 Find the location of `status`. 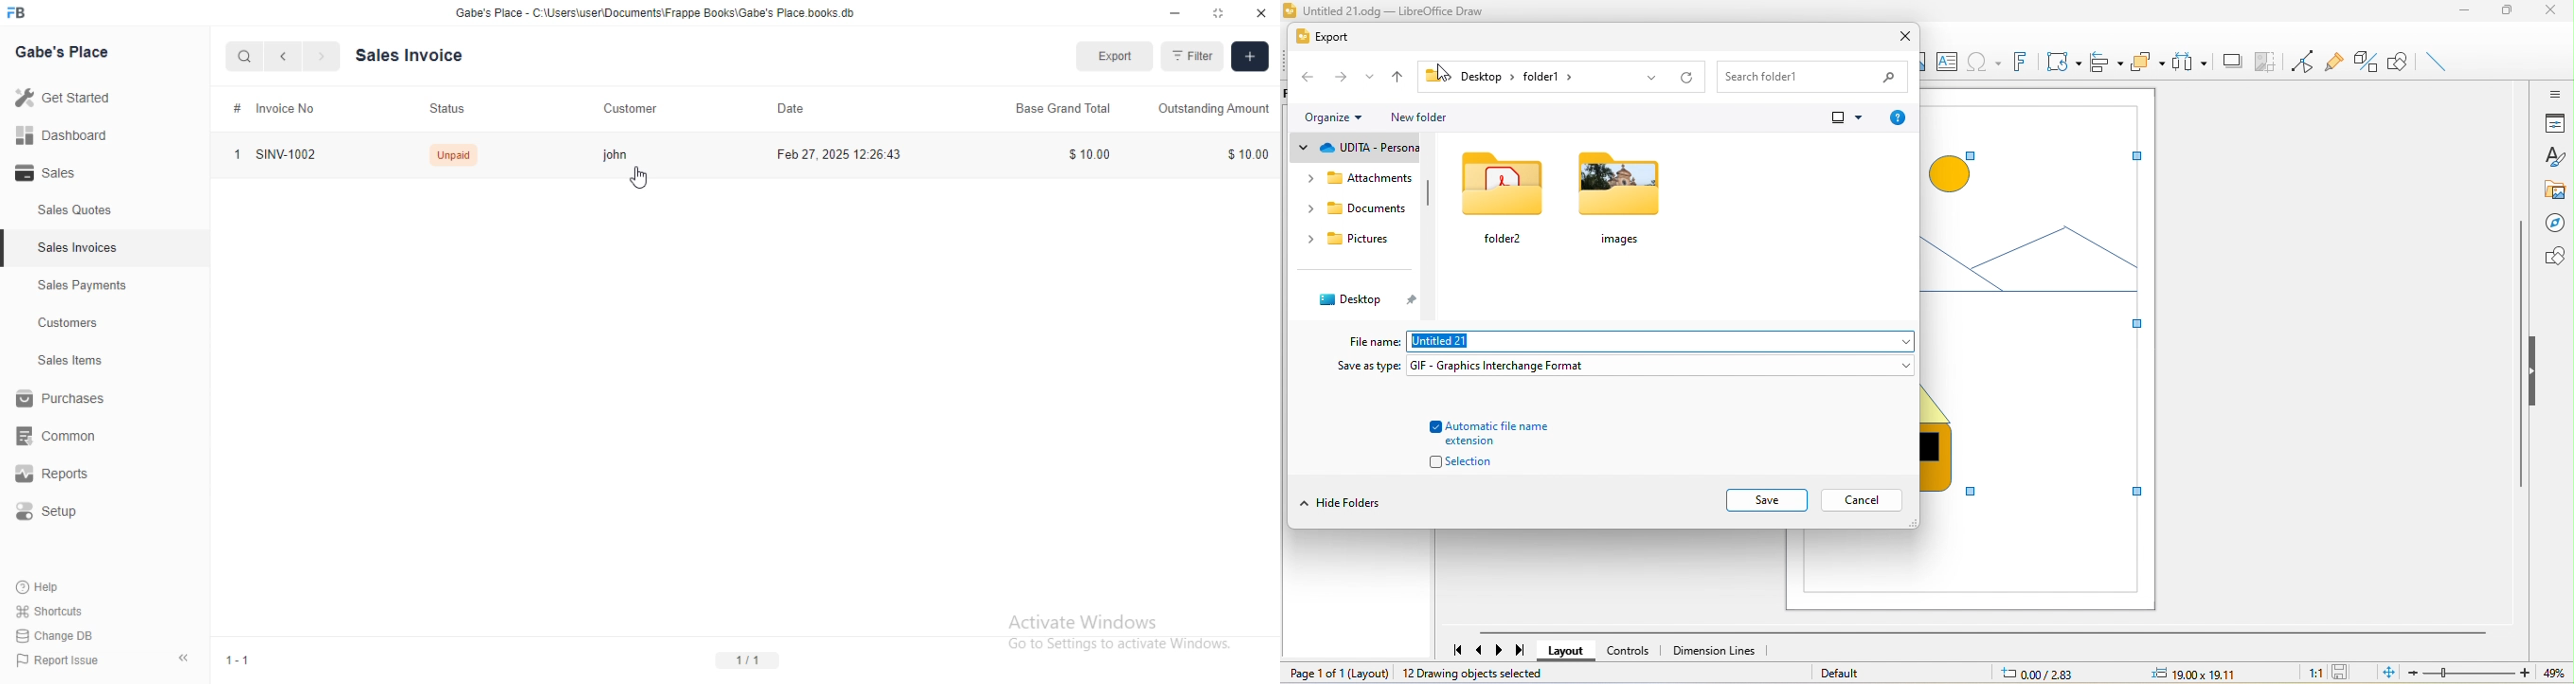

status is located at coordinates (447, 108).